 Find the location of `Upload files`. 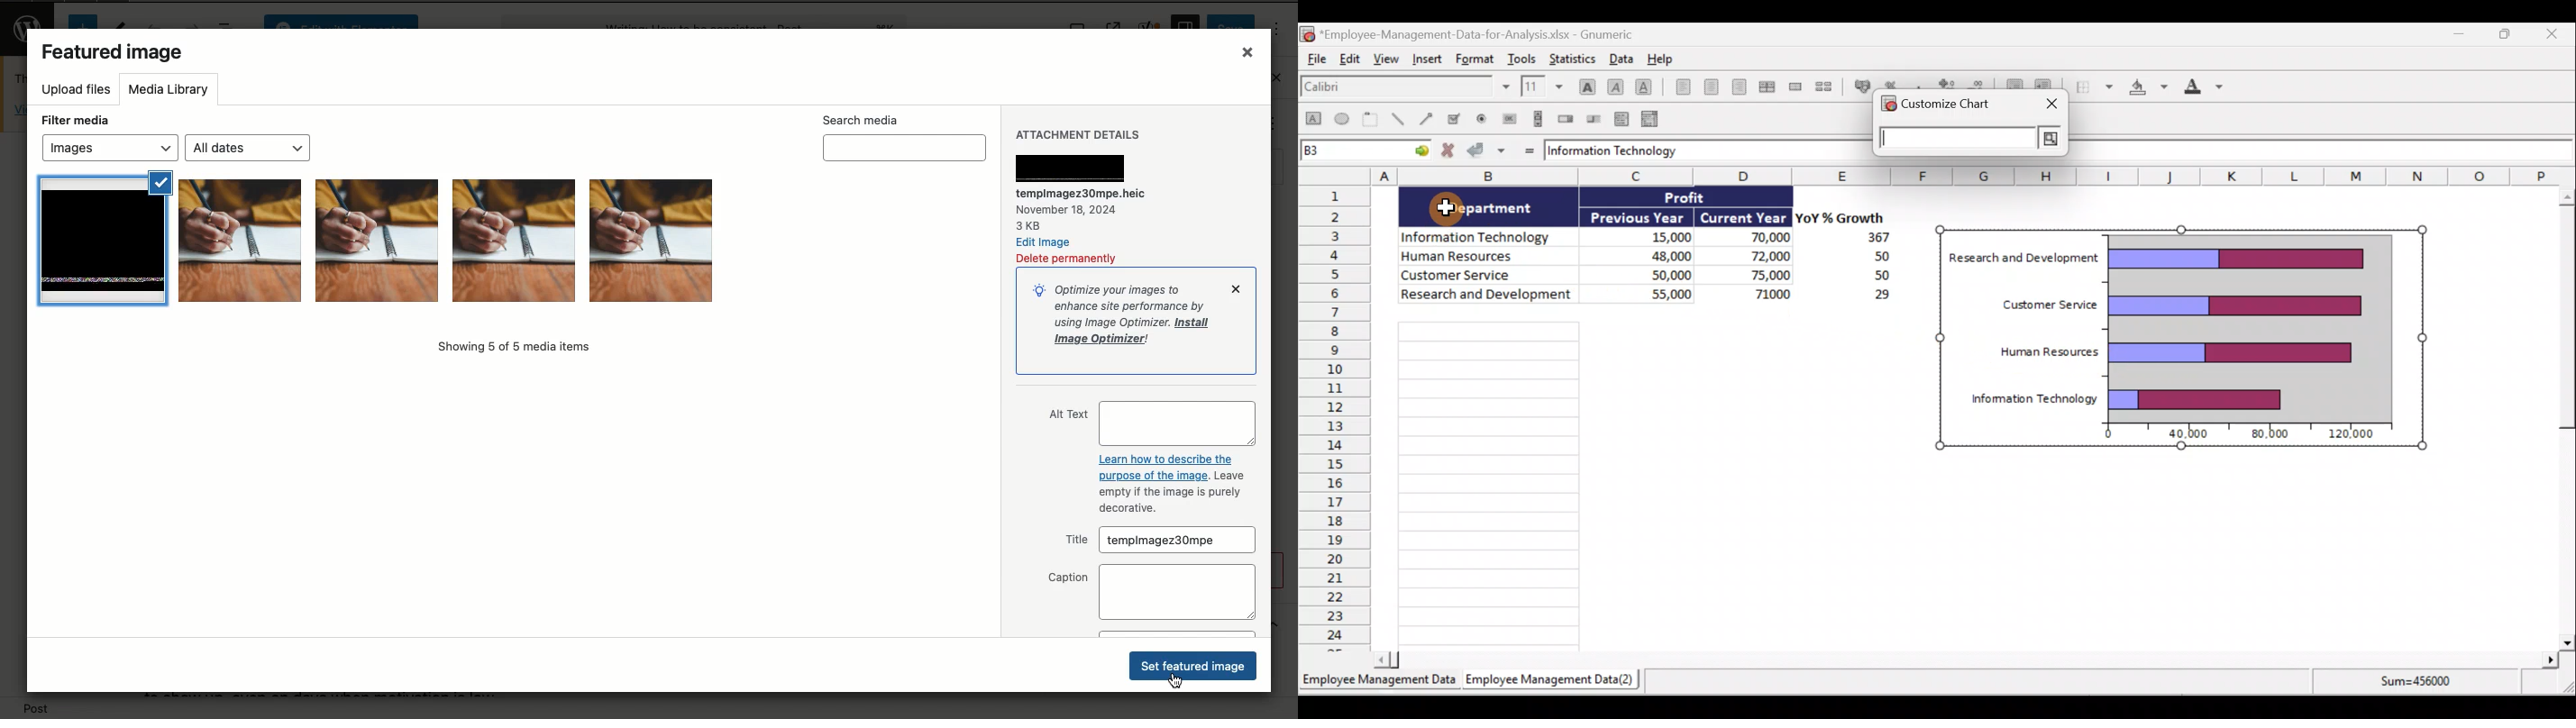

Upload files is located at coordinates (73, 91).